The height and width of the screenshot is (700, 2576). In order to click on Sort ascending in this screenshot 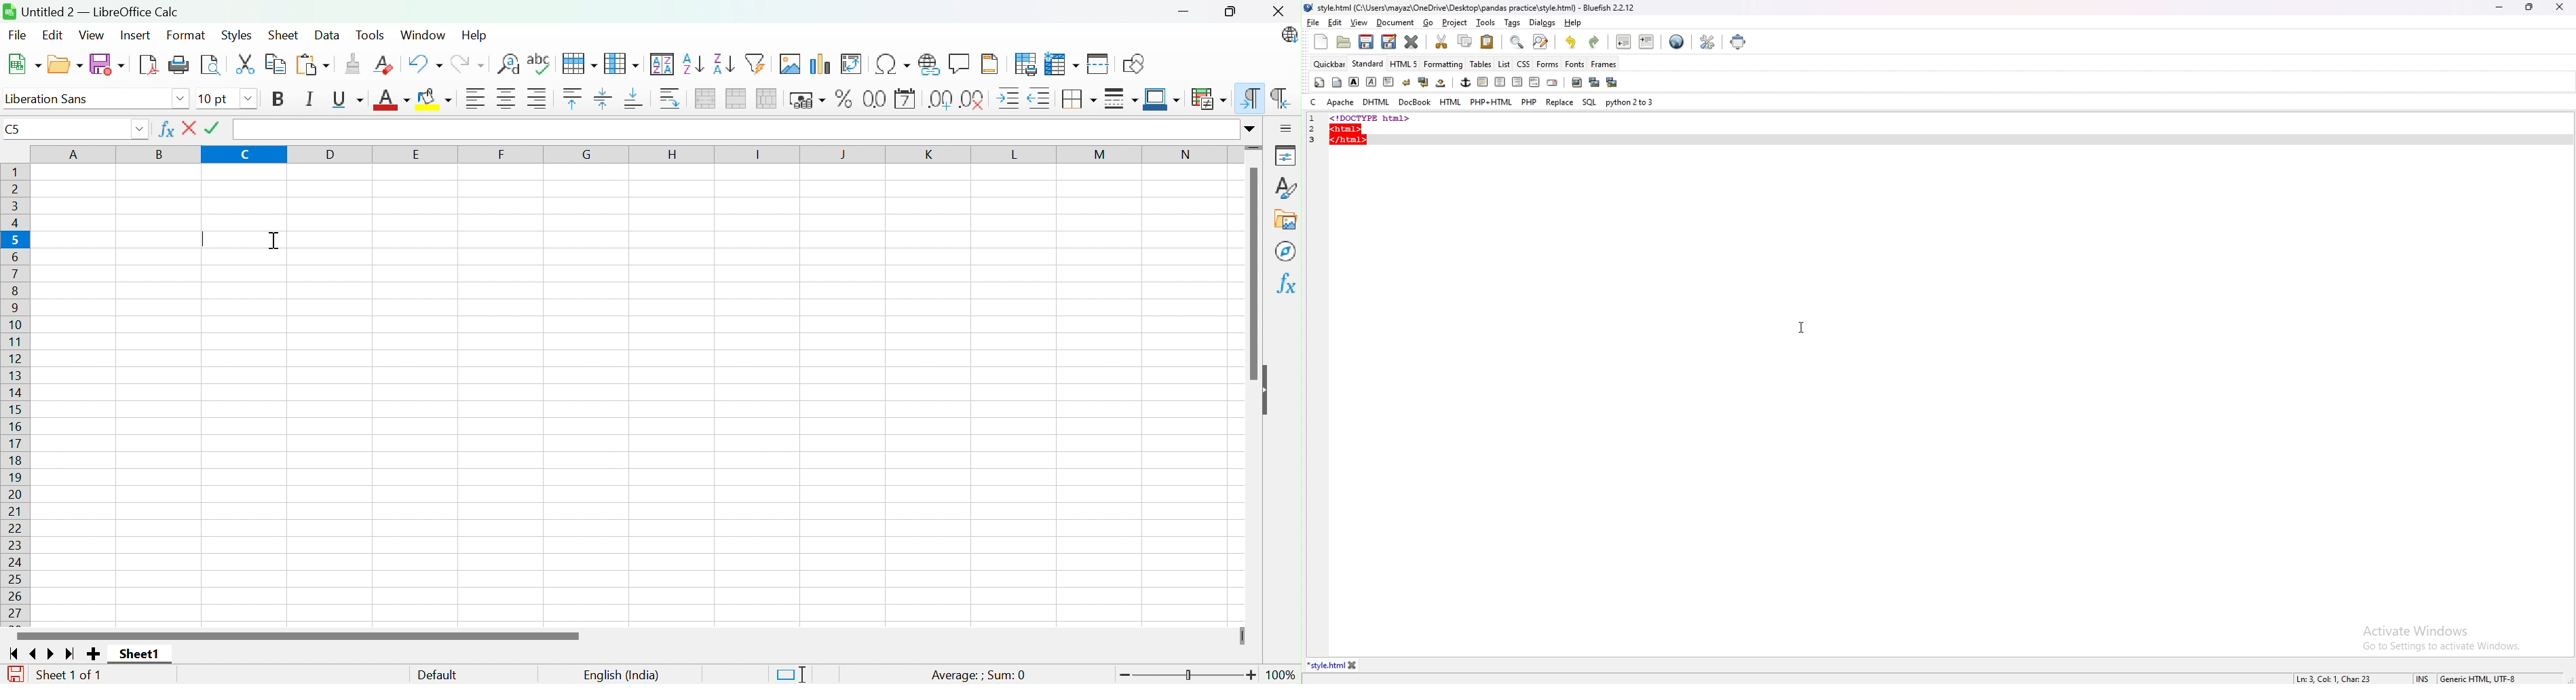, I will do `click(693, 64)`.